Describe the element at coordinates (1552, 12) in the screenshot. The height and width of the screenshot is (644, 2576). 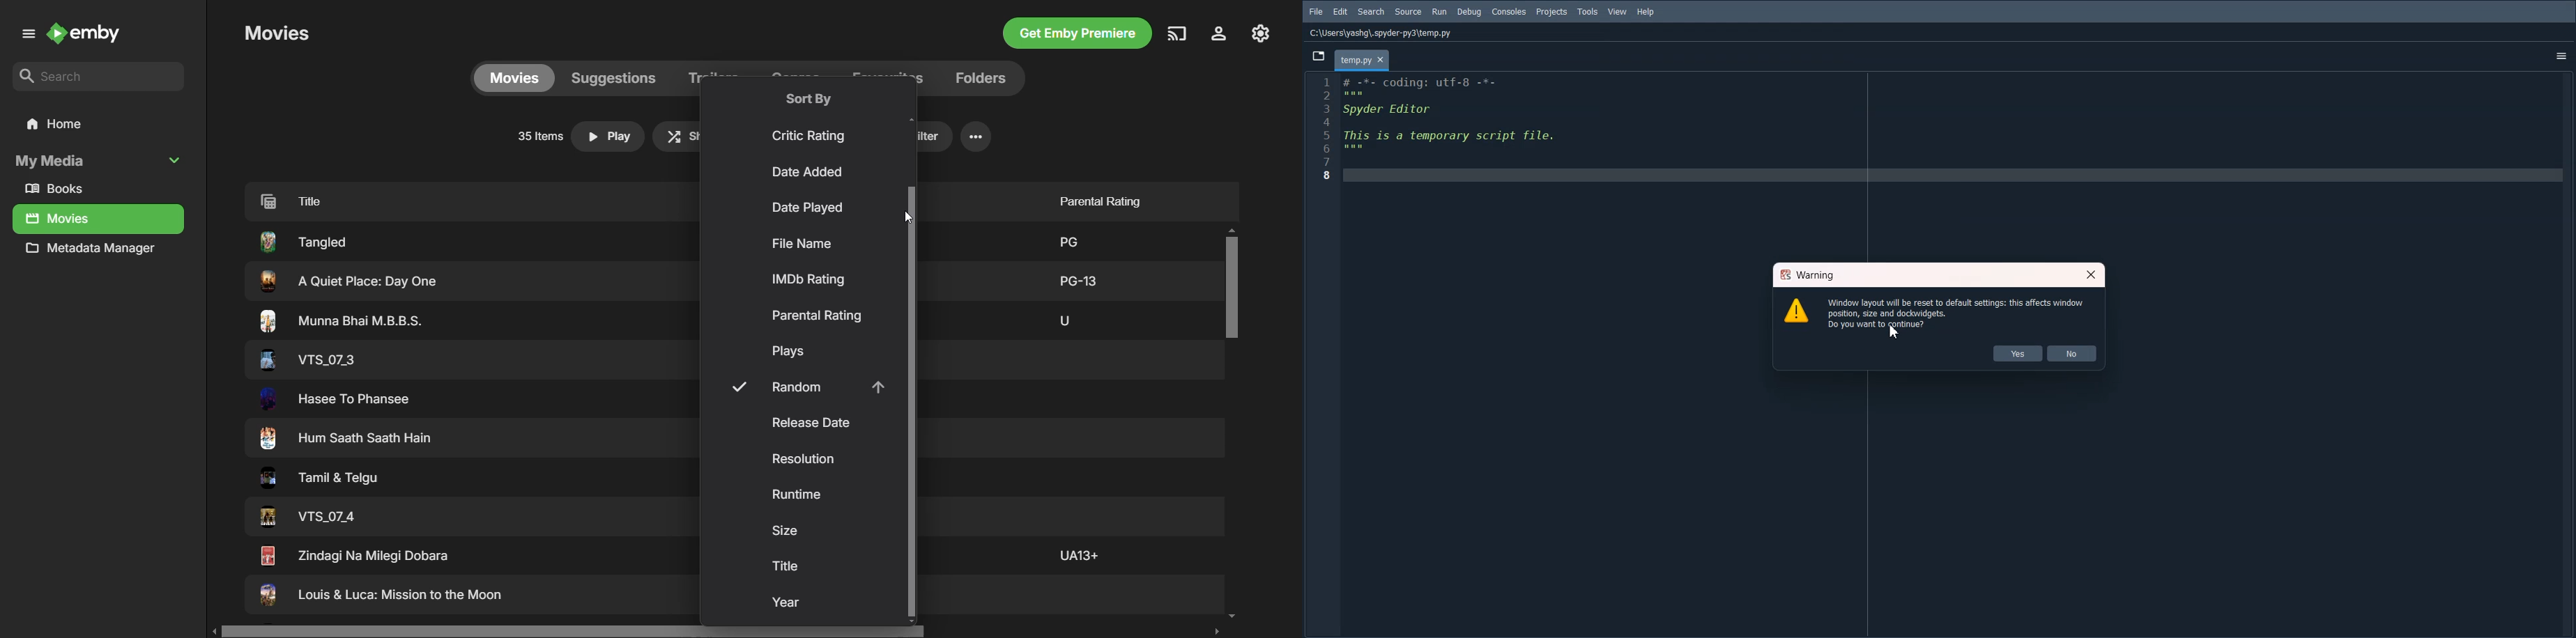
I see `Projects` at that location.